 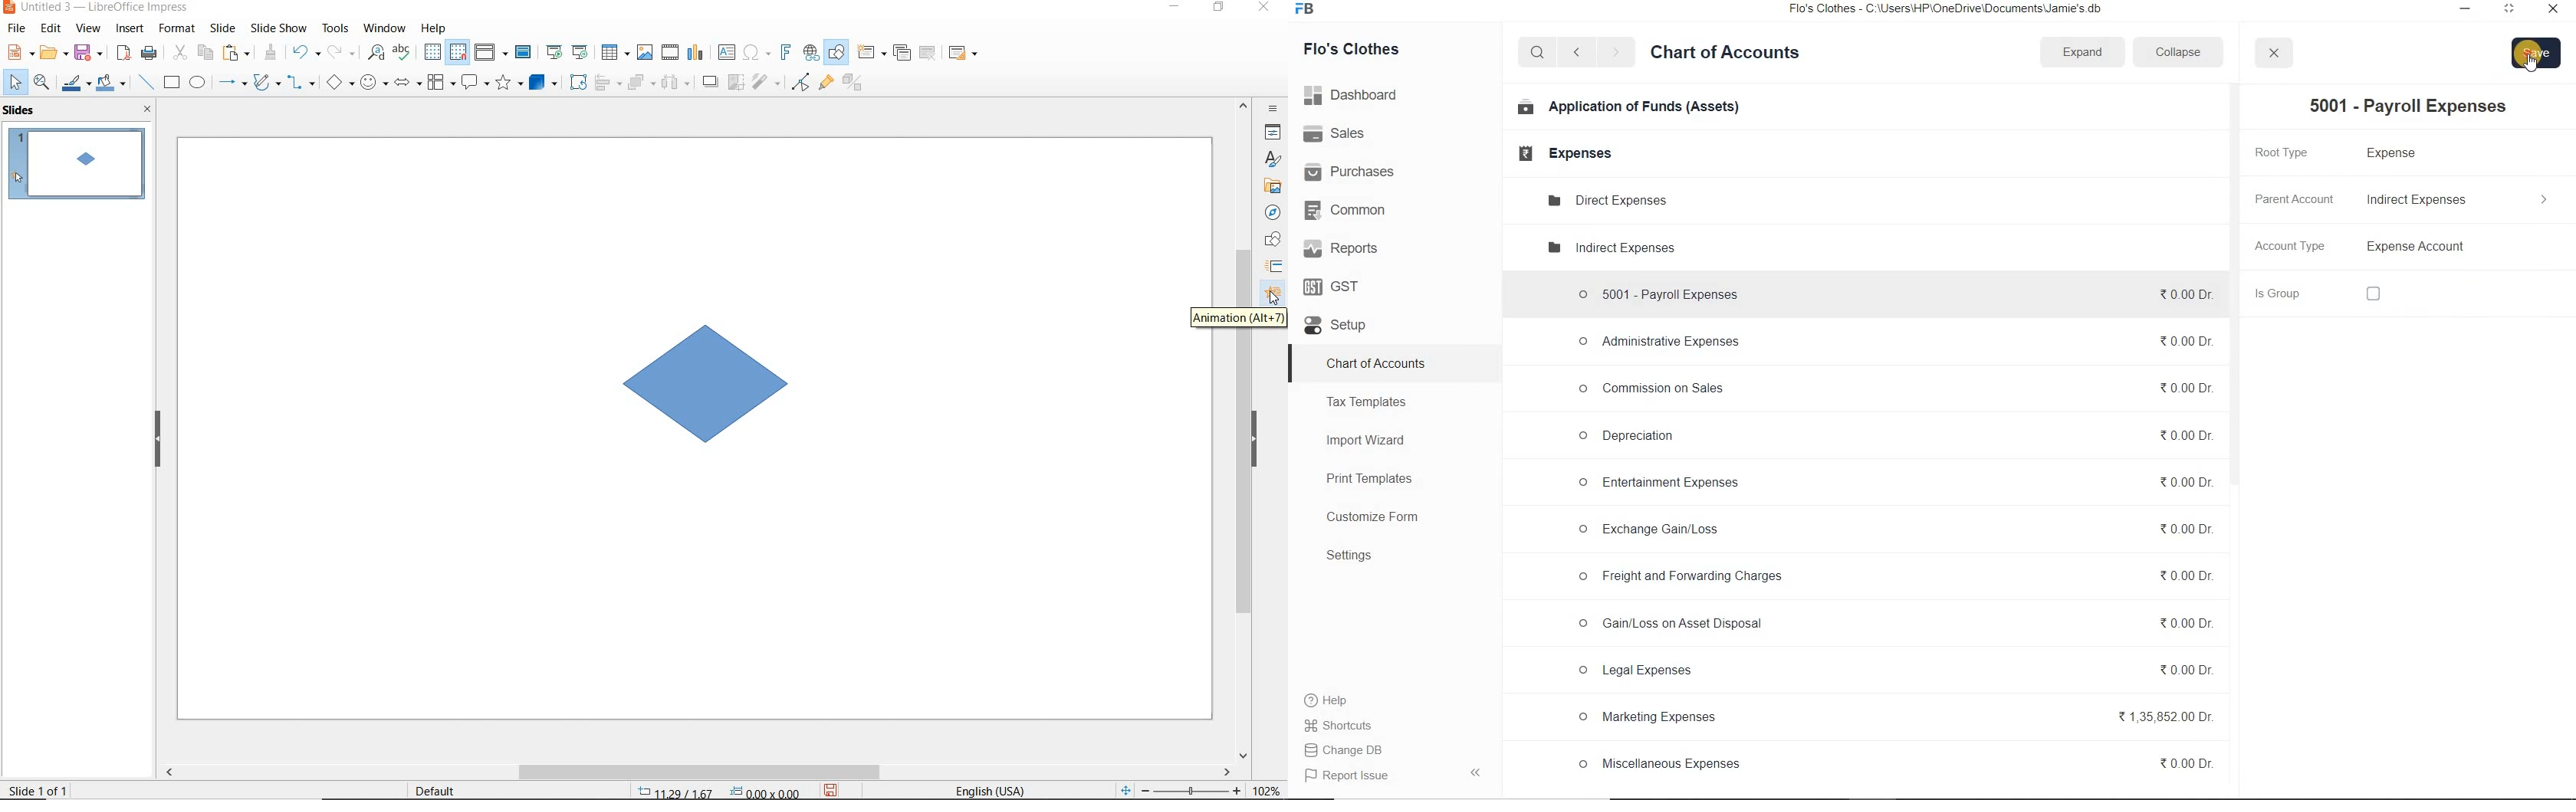 I want to click on Purchases, so click(x=1352, y=172).